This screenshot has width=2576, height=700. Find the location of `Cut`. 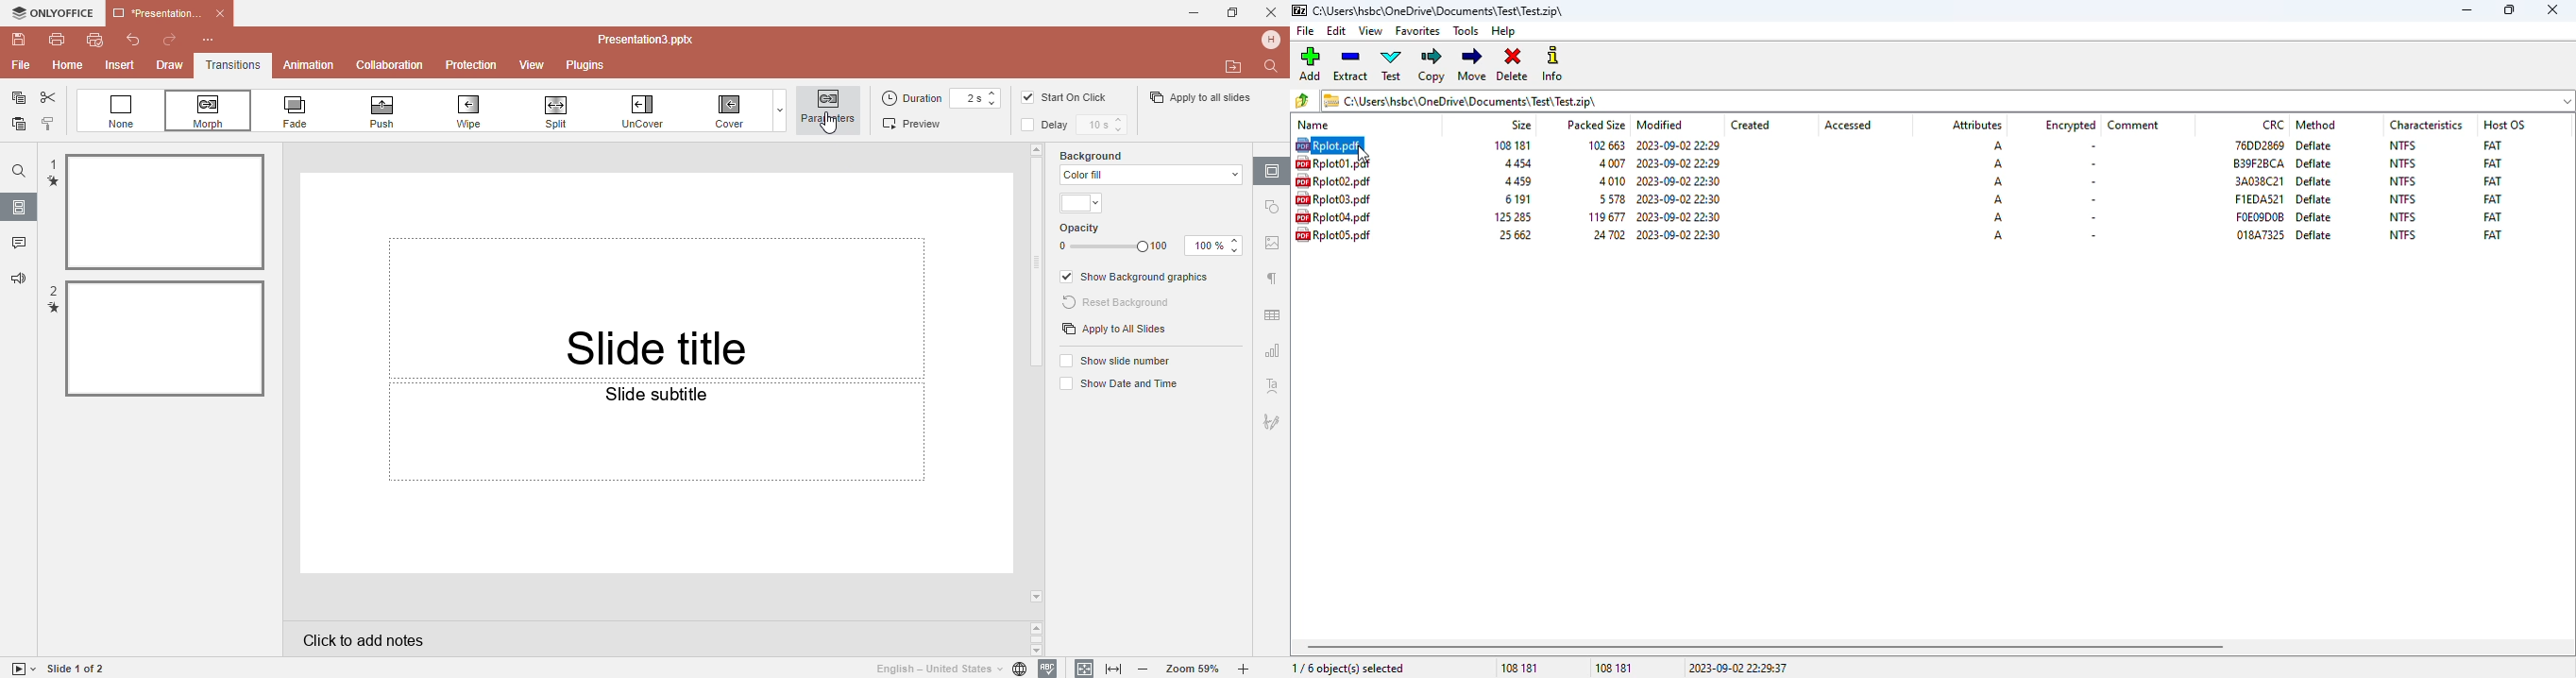

Cut is located at coordinates (49, 98).